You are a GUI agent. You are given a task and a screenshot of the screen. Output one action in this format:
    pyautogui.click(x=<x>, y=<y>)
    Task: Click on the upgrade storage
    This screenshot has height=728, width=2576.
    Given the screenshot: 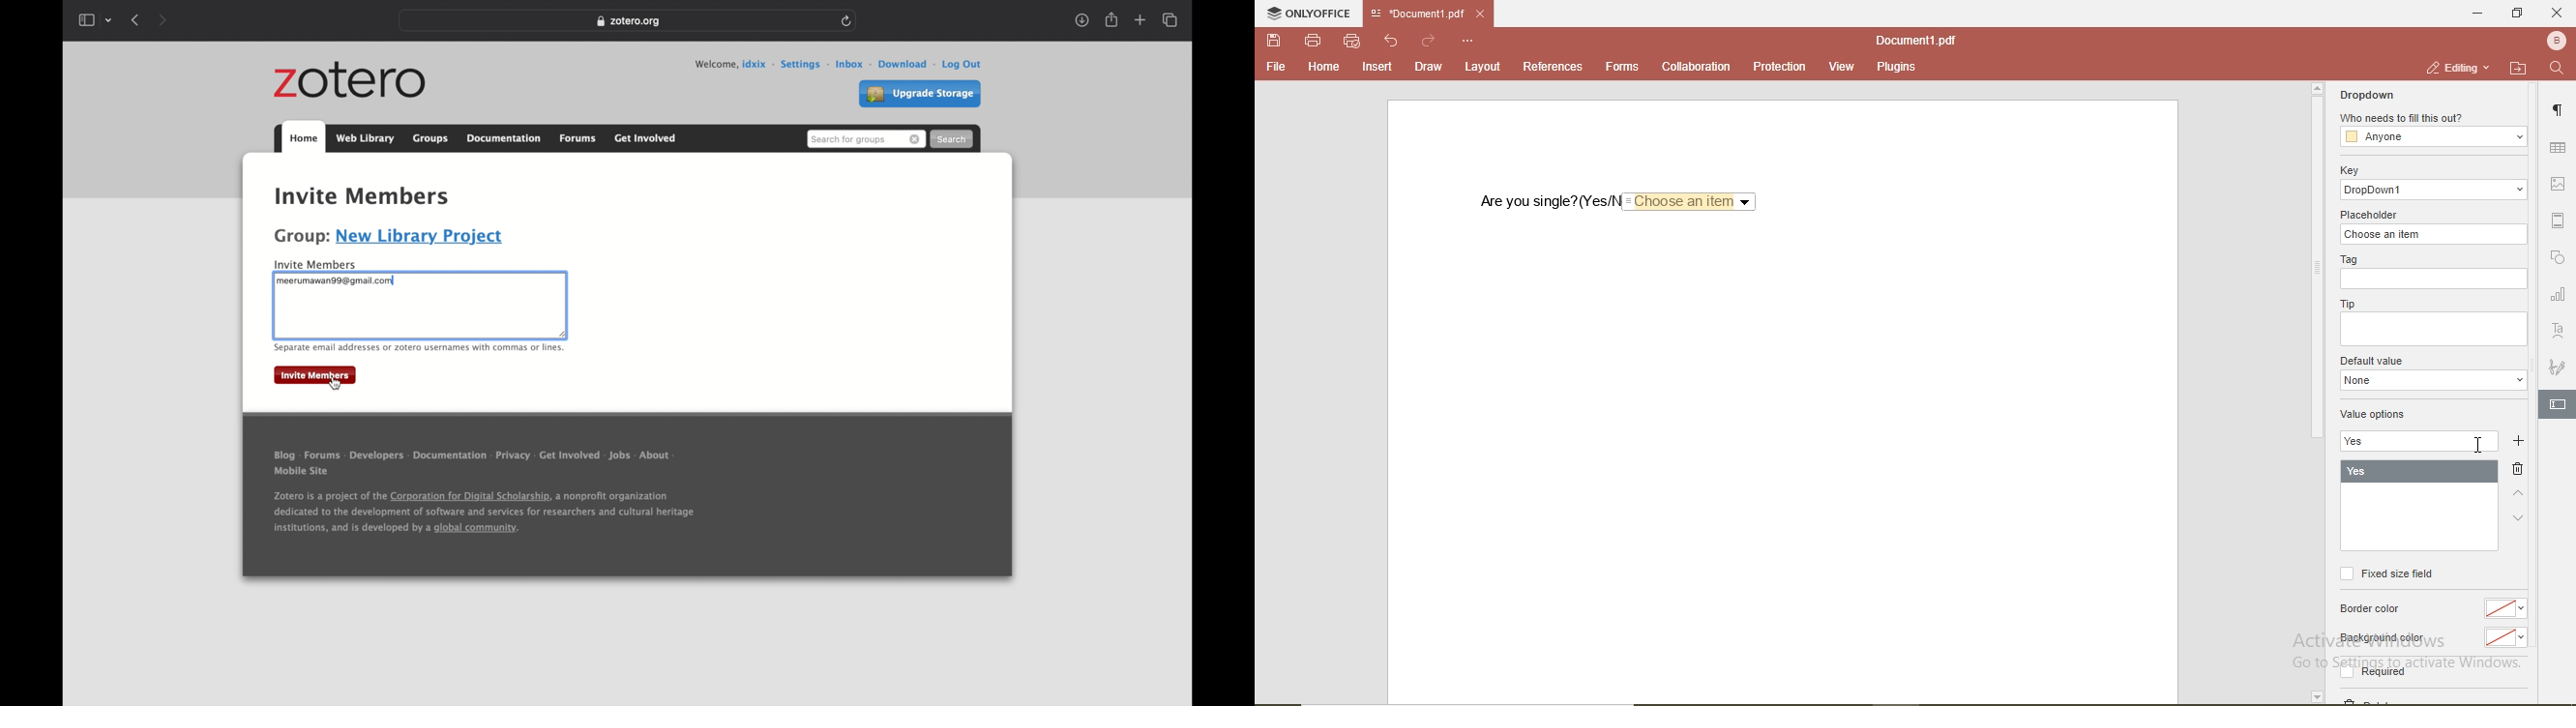 What is the action you would take?
    pyautogui.click(x=919, y=95)
    